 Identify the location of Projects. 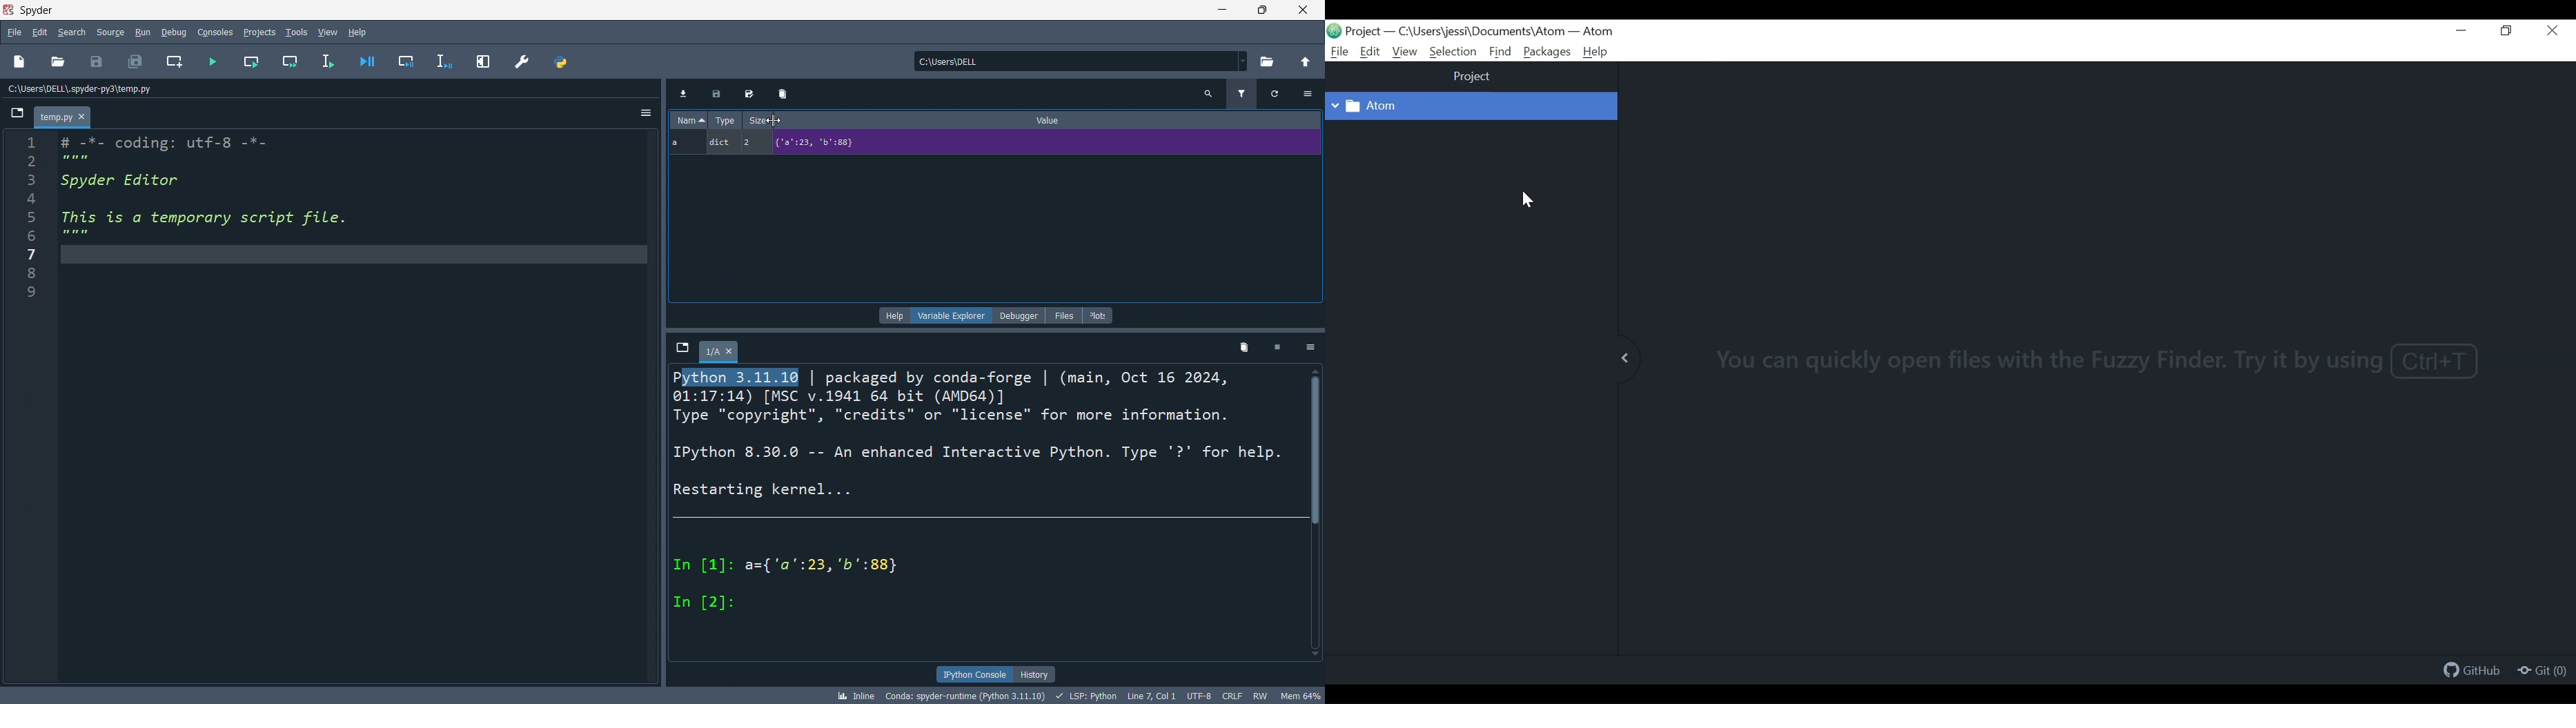
(1365, 31).